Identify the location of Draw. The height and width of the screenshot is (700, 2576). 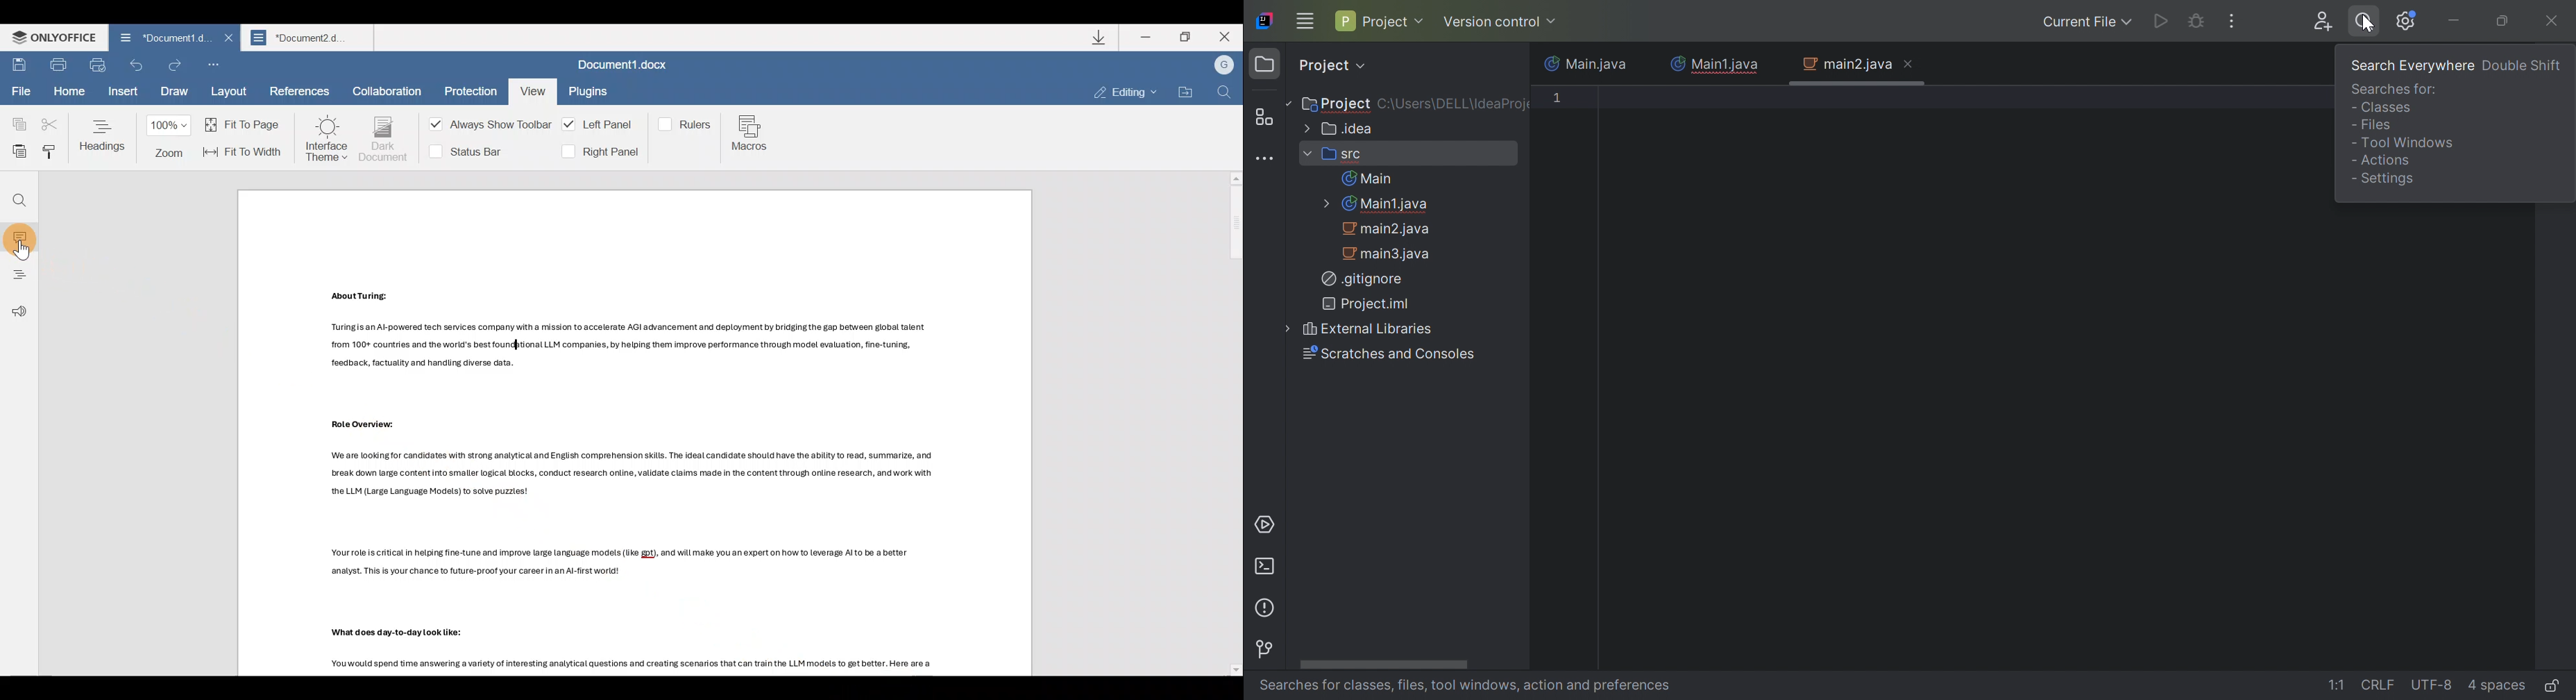
(172, 93).